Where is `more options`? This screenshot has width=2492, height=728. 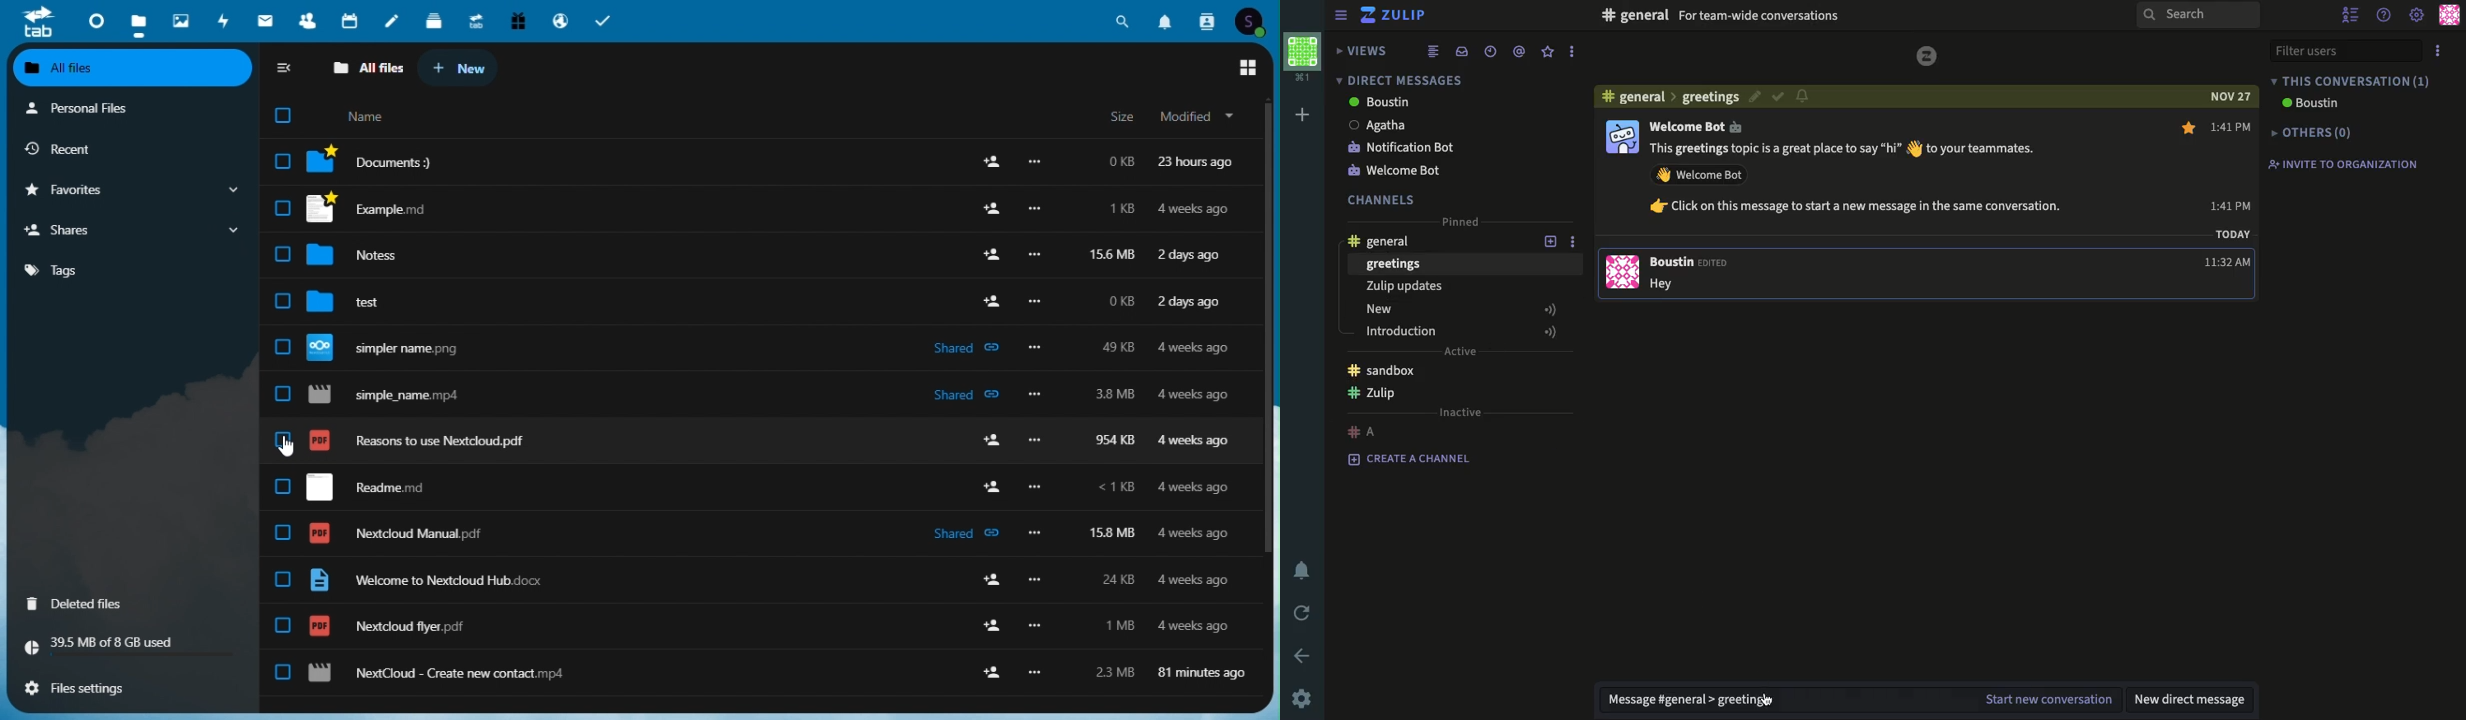
more options is located at coordinates (1035, 579).